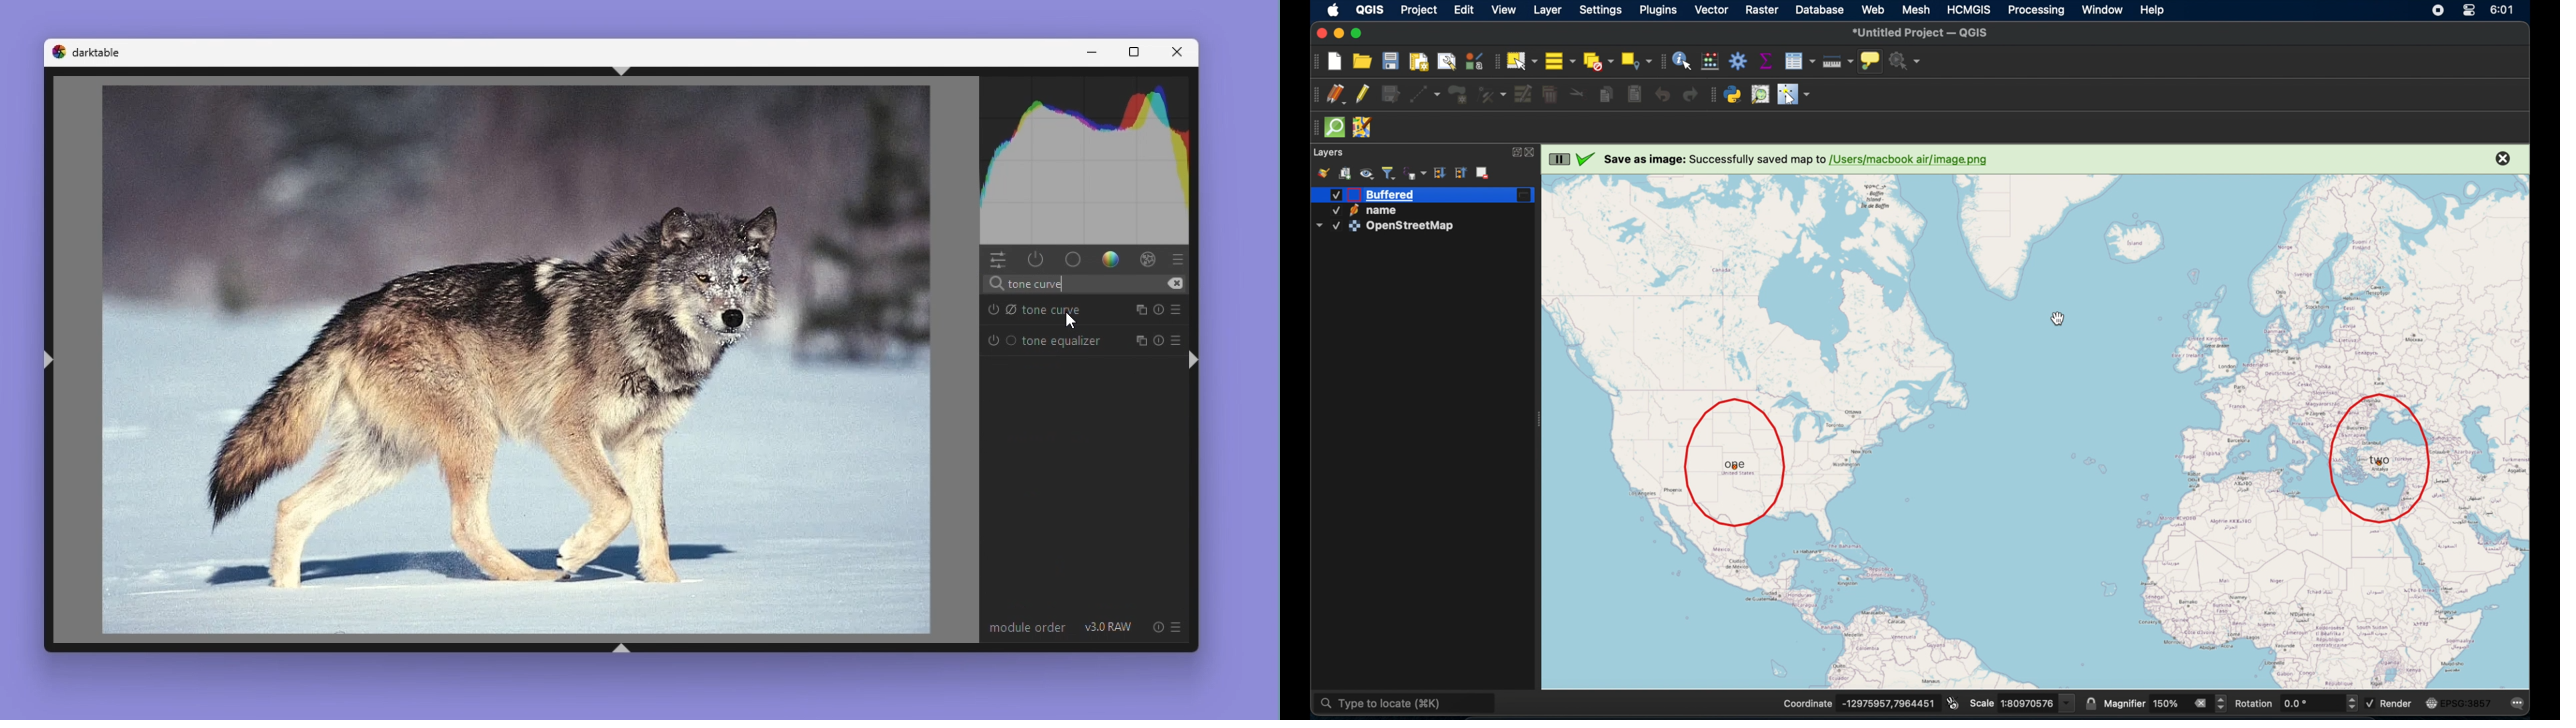 The width and height of the screenshot is (2576, 728). What do you see at coordinates (1044, 342) in the screenshot?
I see `Tone equaliser` at bounding box center [1044, 342].